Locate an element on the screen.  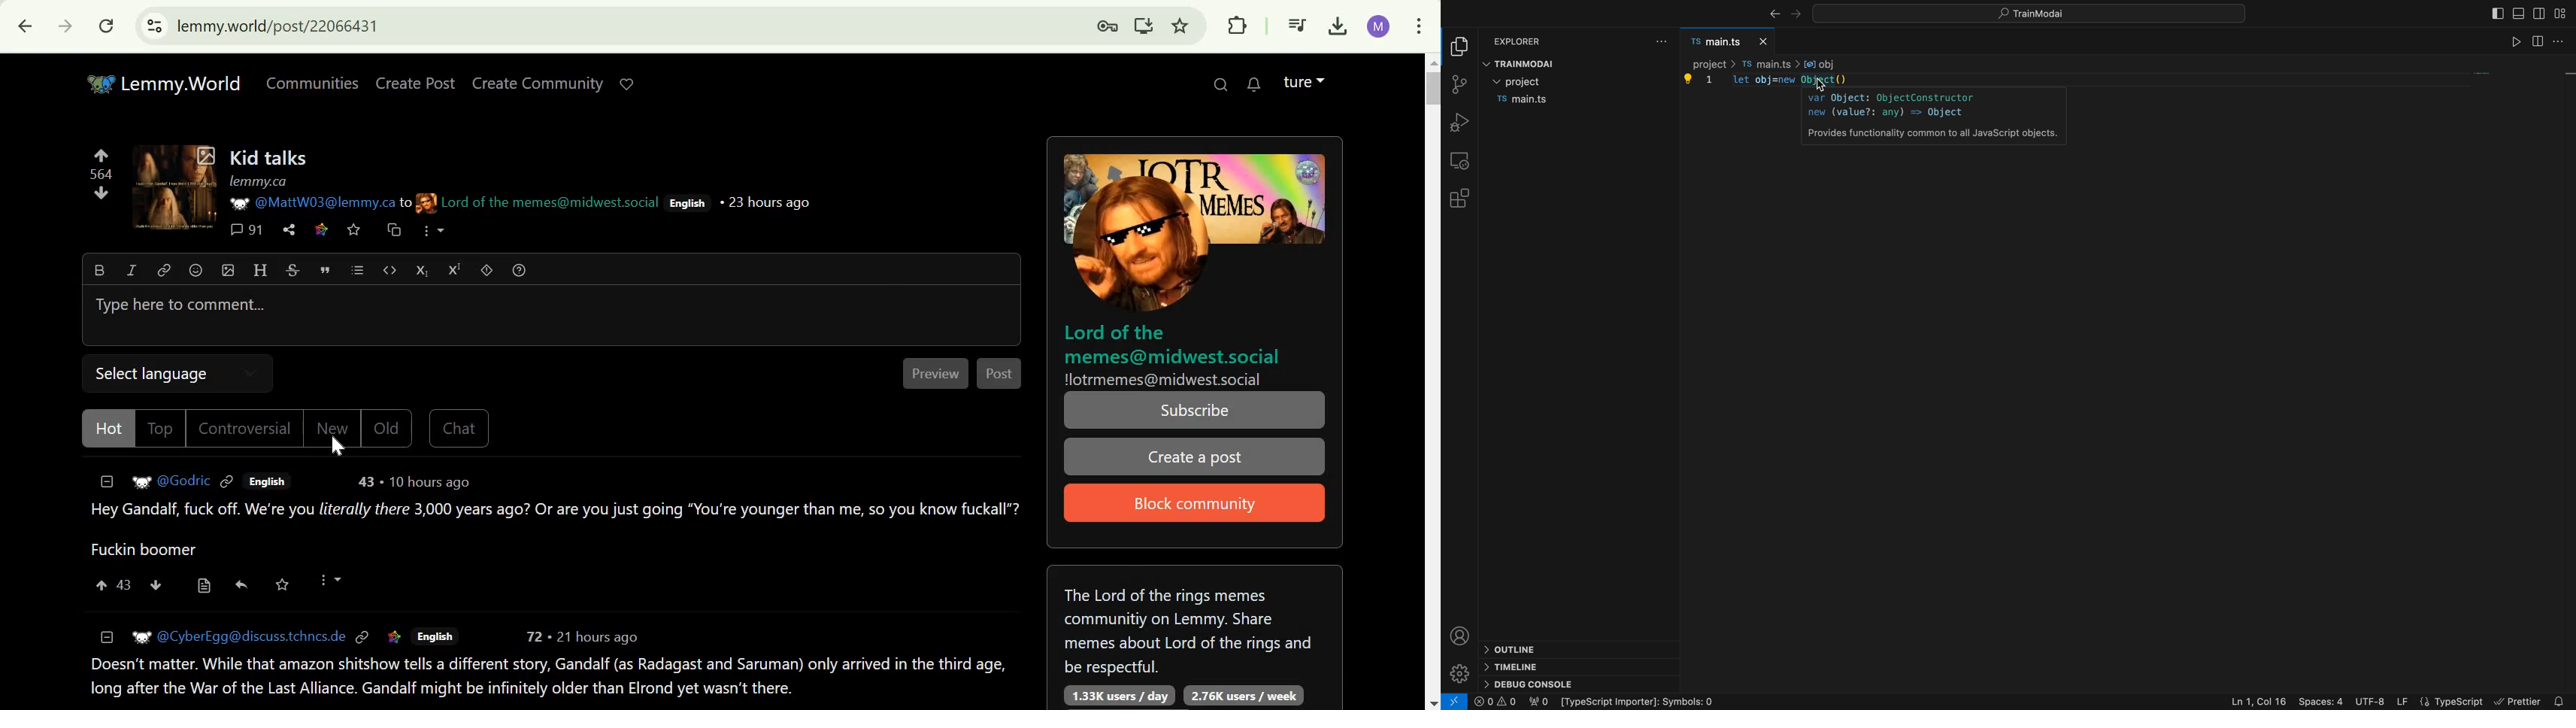
Old is located at coordinates (389, 429).